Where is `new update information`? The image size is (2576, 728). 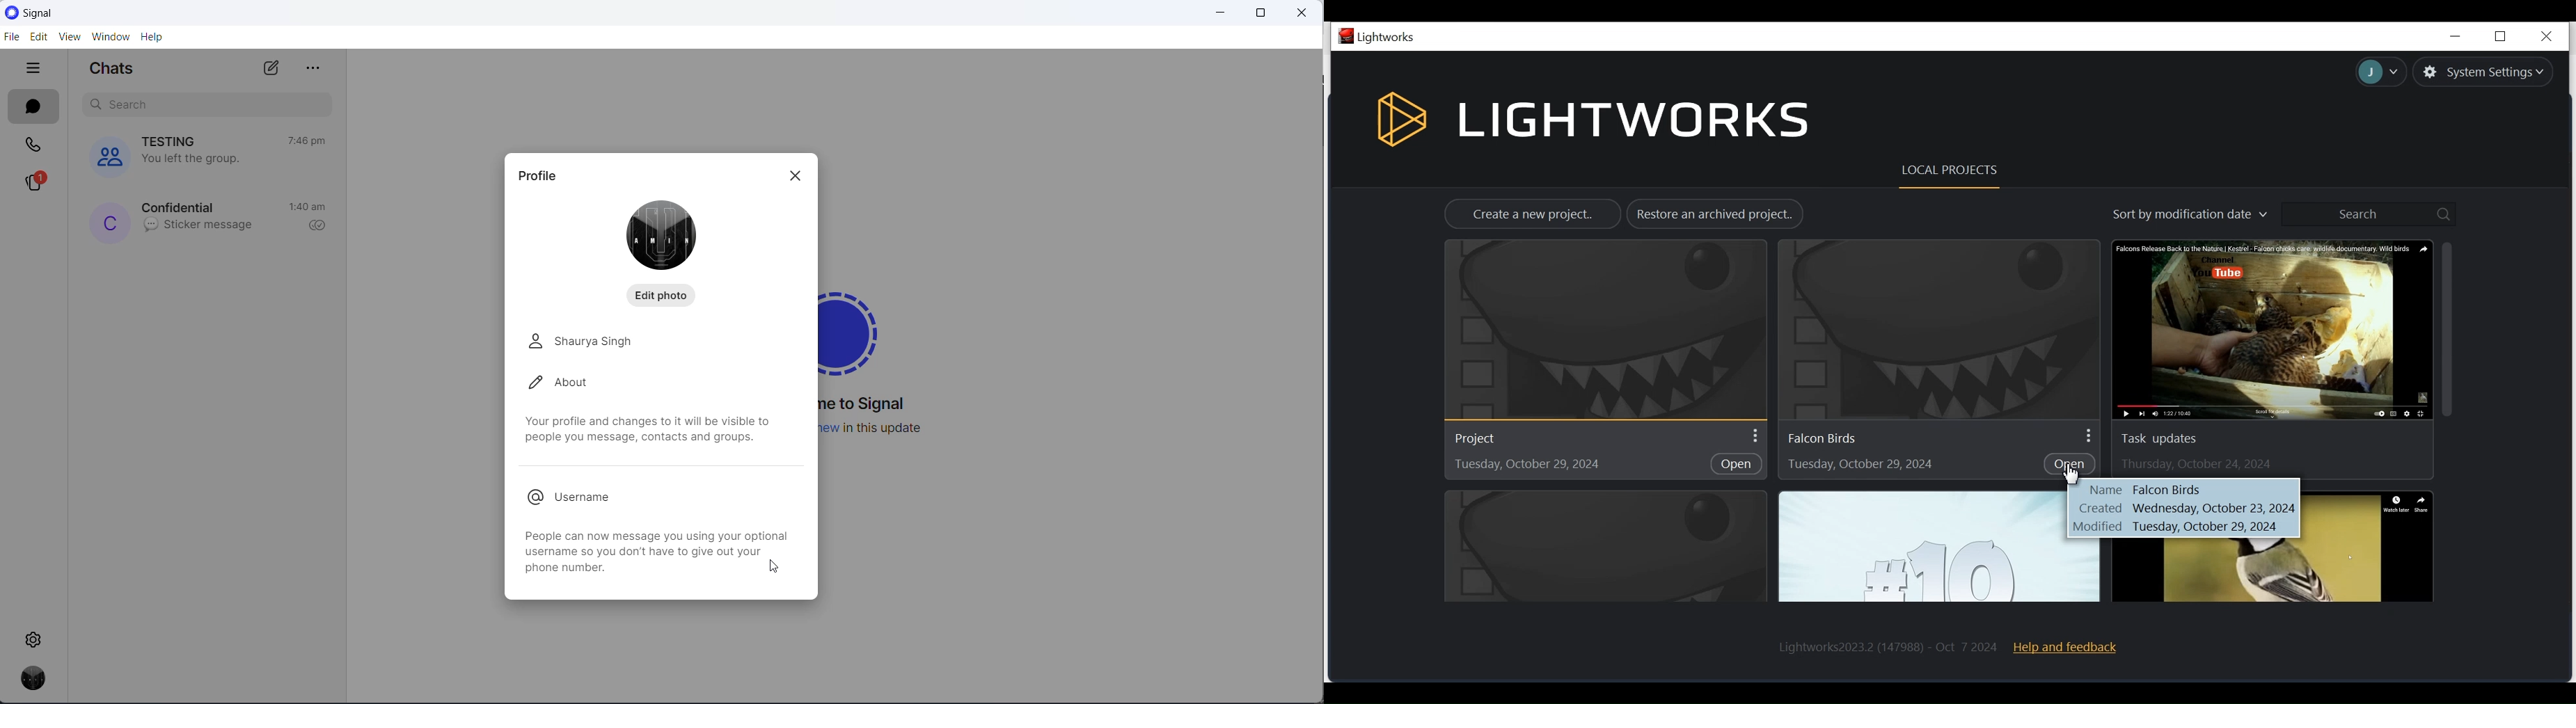 new update information is located at coordinates (883, 428).